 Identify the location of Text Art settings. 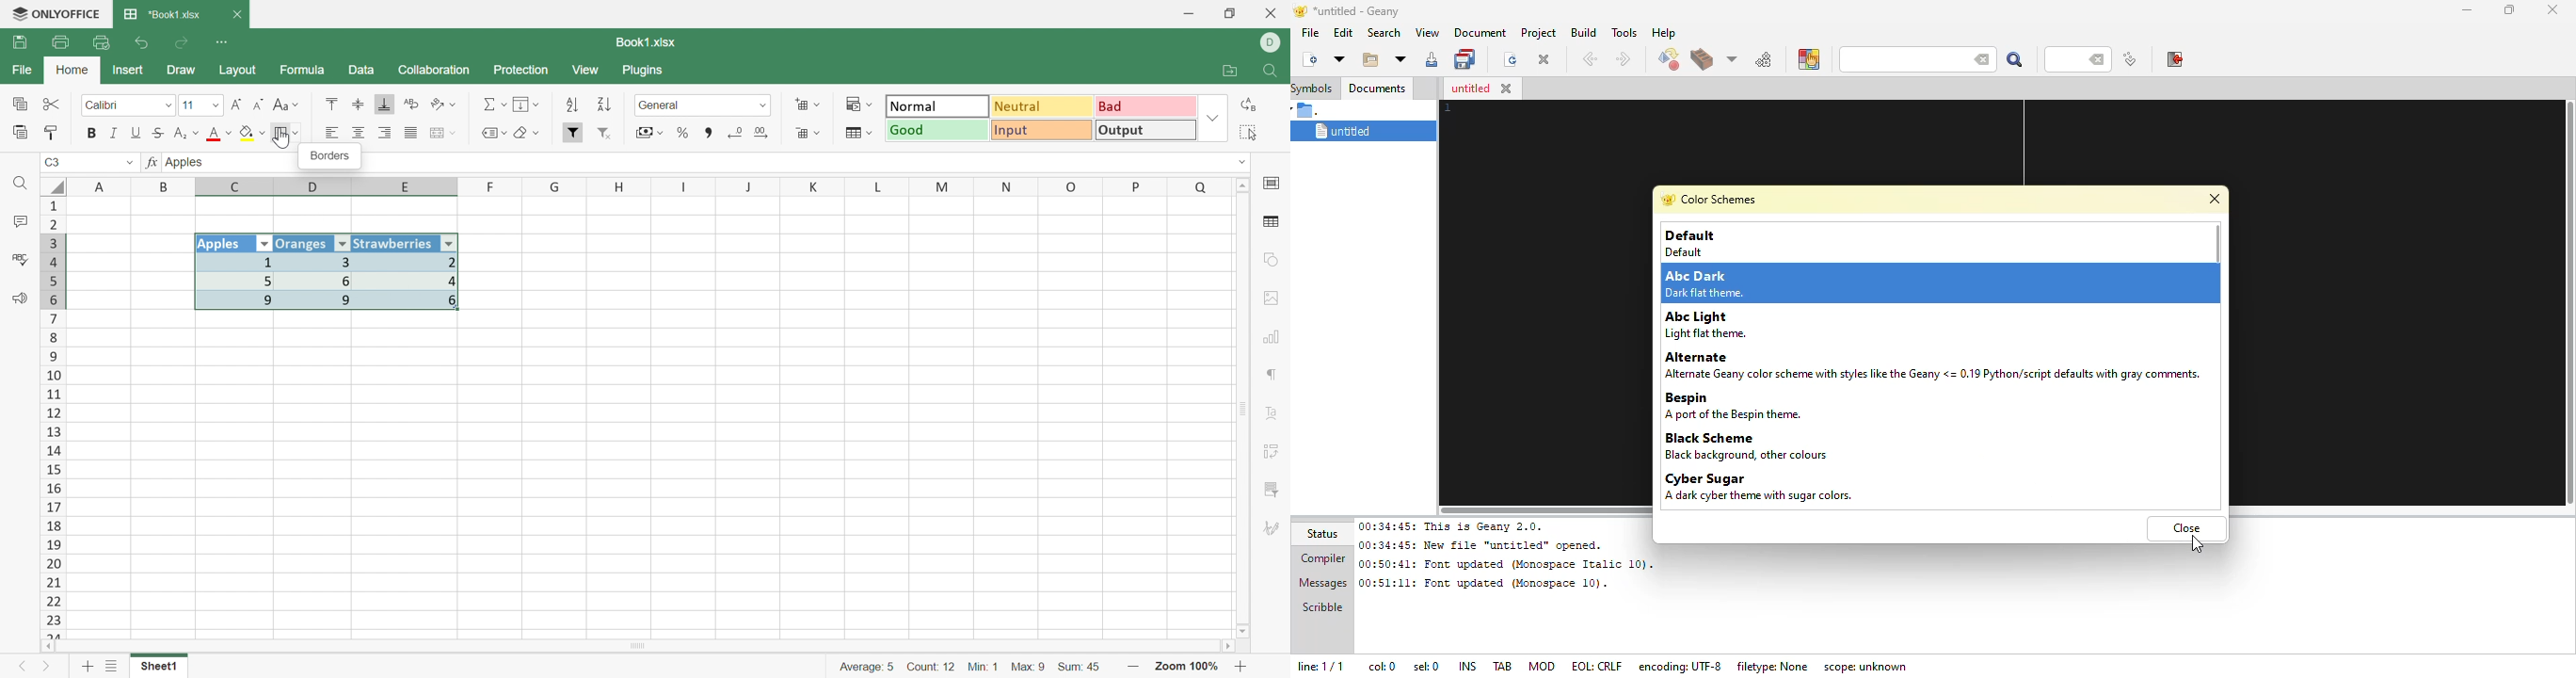
(1275, 414).